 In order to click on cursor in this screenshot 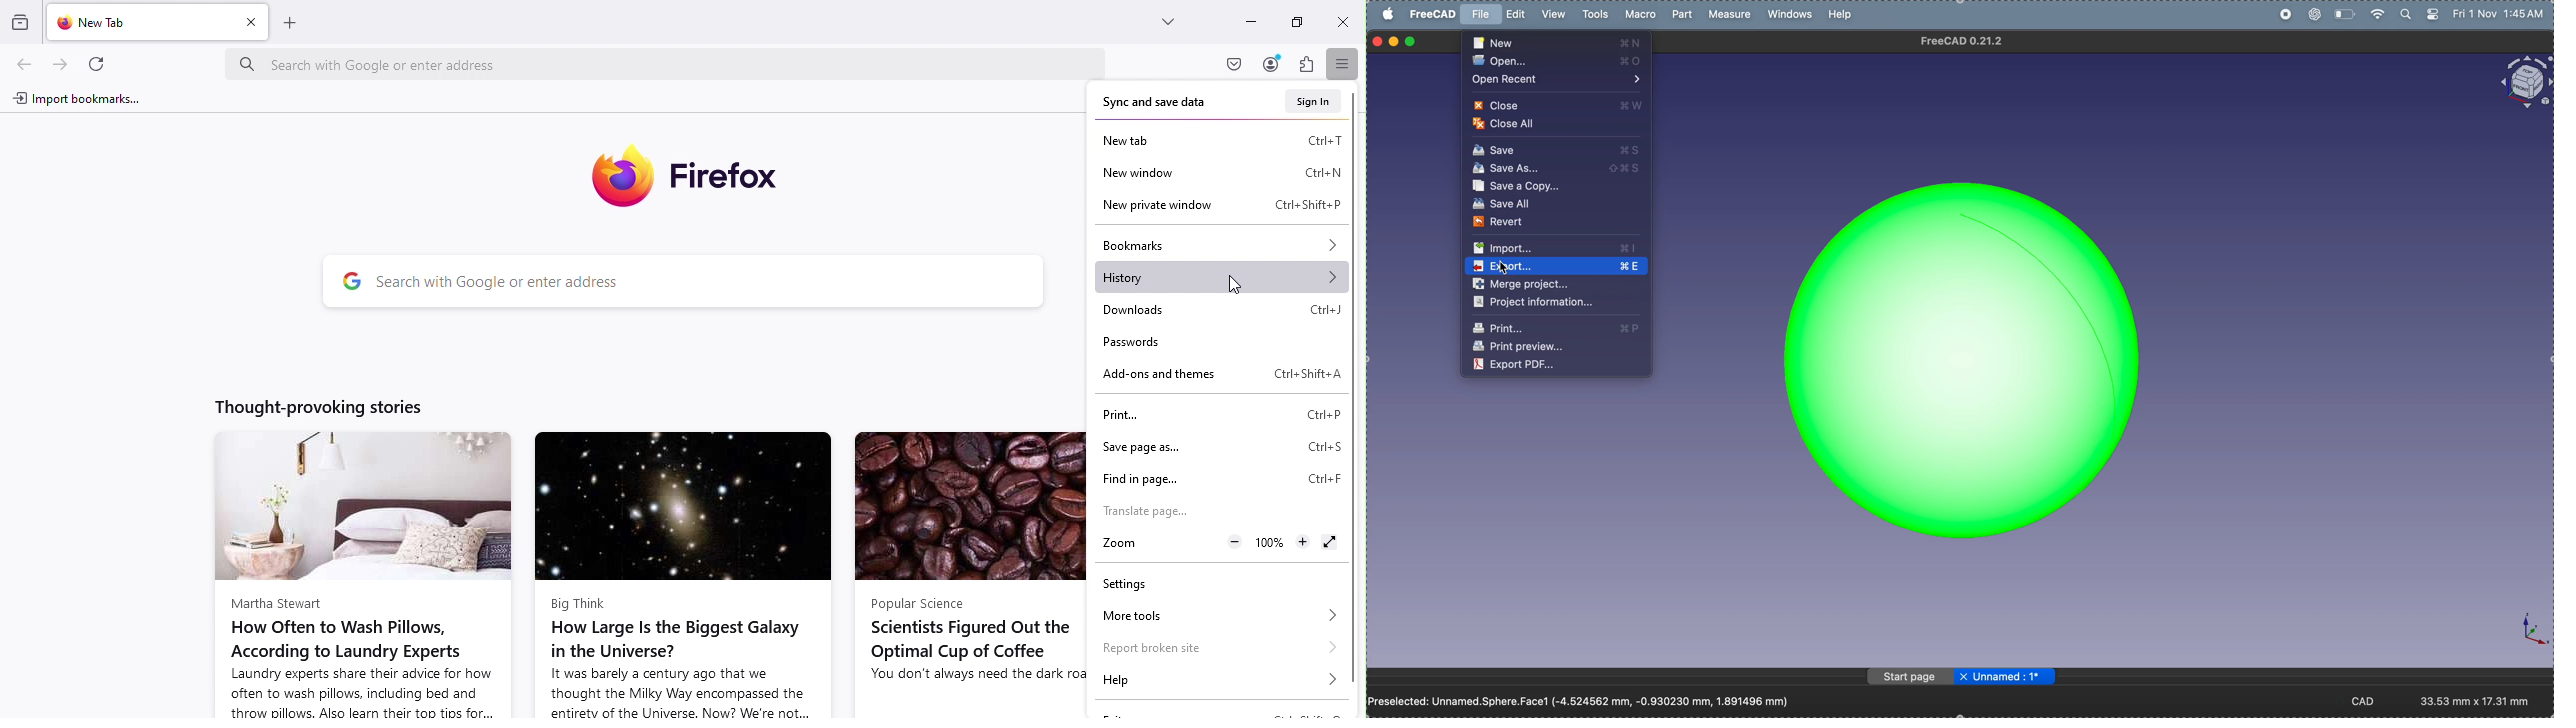, I will do `click(1505, 268)`.